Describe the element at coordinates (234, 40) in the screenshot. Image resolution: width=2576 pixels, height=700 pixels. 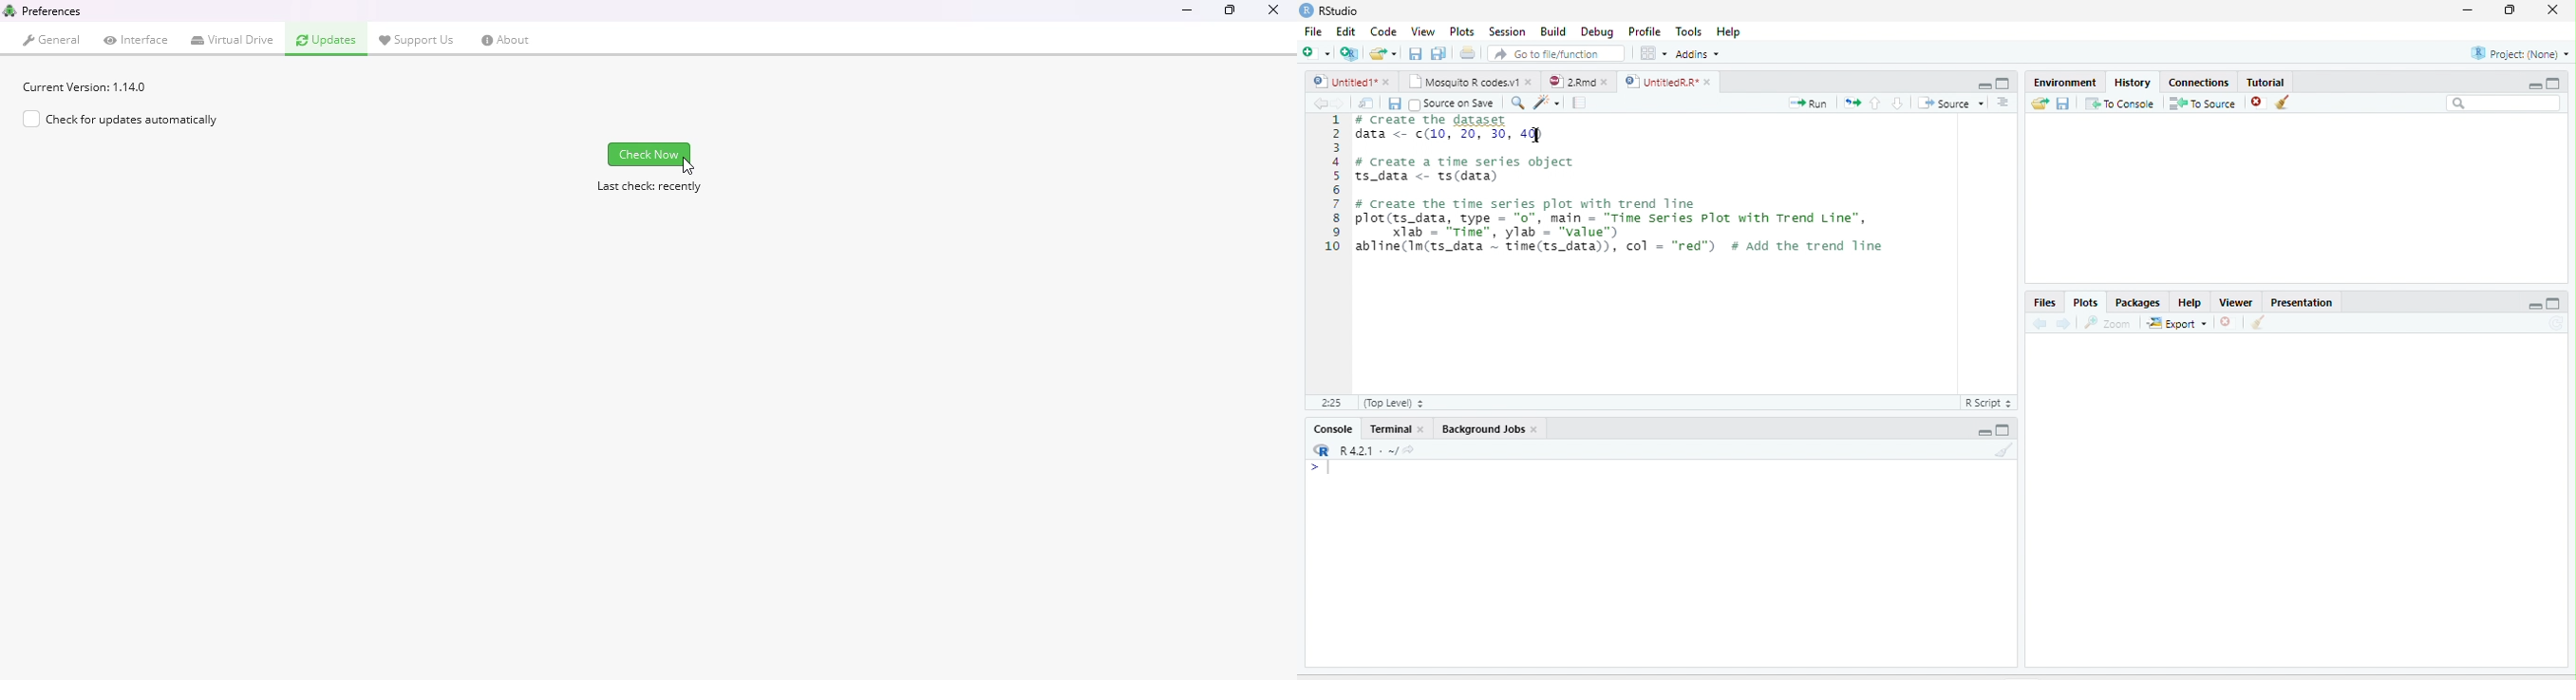
I see `virtual drive` at that location.